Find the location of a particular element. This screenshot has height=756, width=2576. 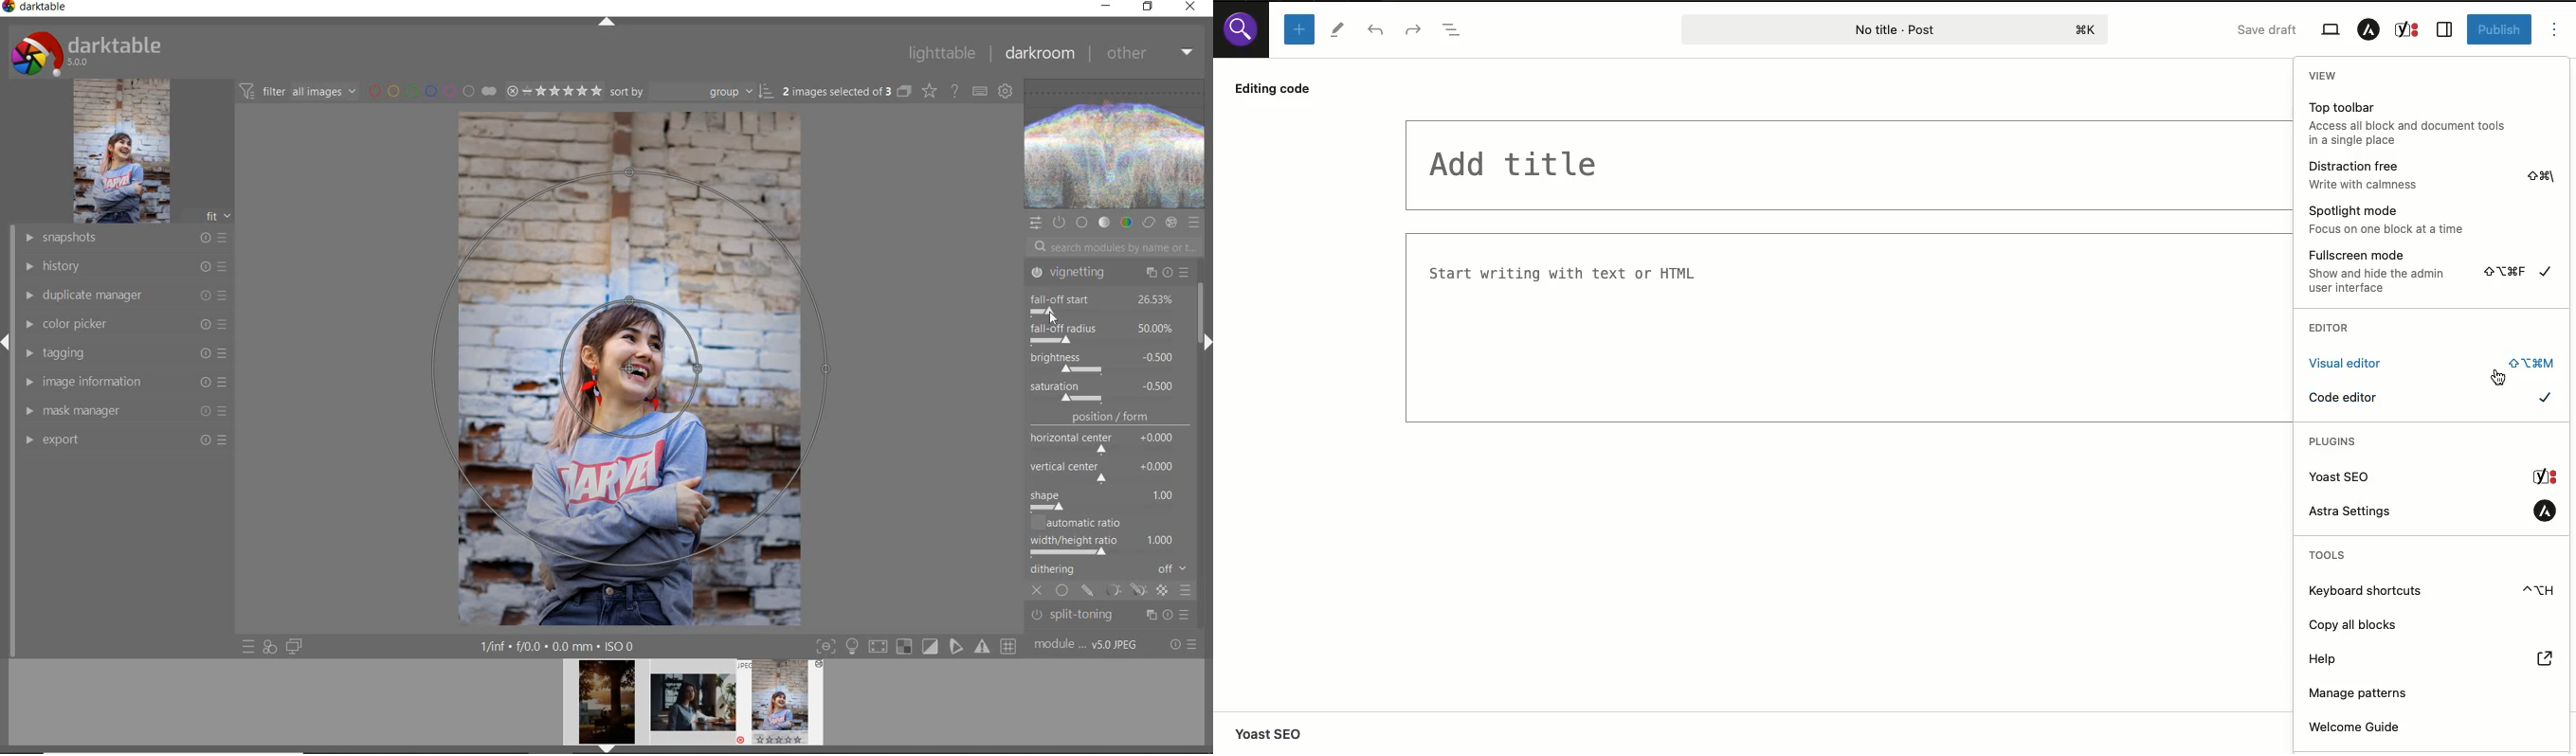

base  is located at coordinates (1084, 223).